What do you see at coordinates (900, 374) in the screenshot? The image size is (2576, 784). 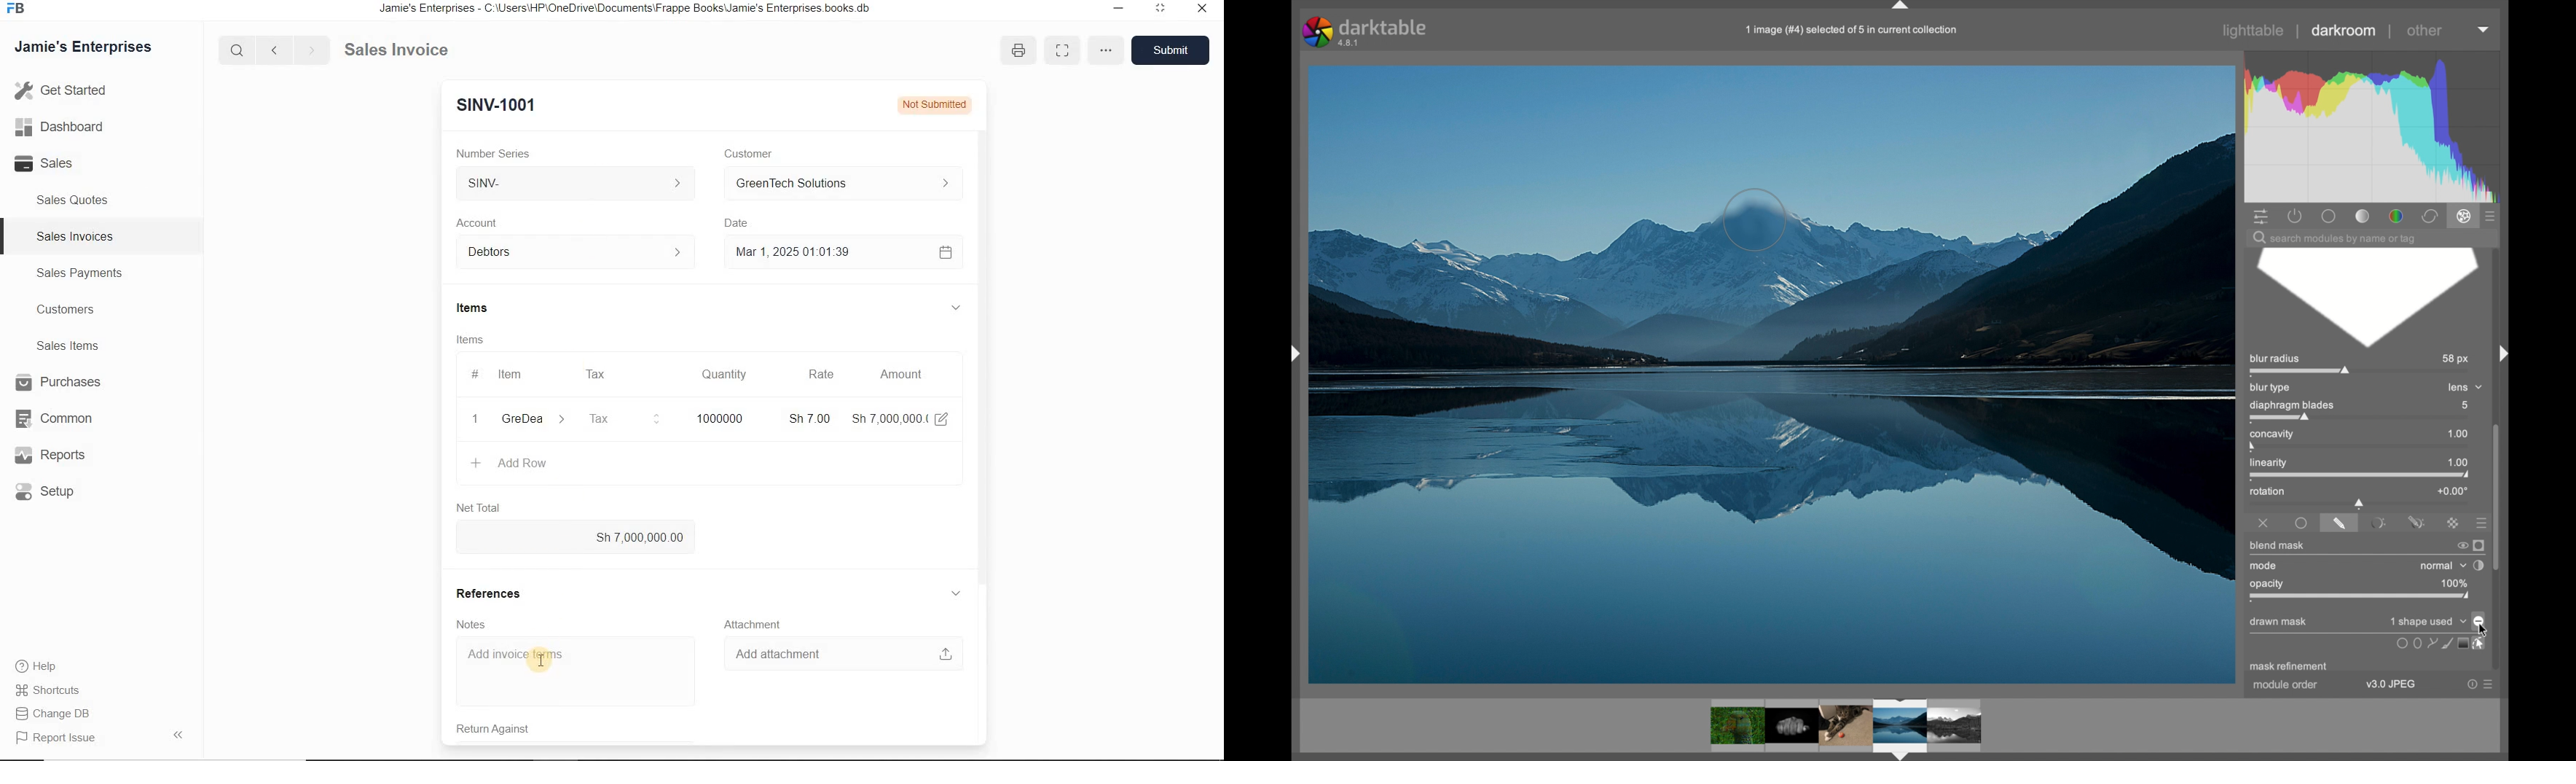 I see `Amount` at bounding box center [900, 374].